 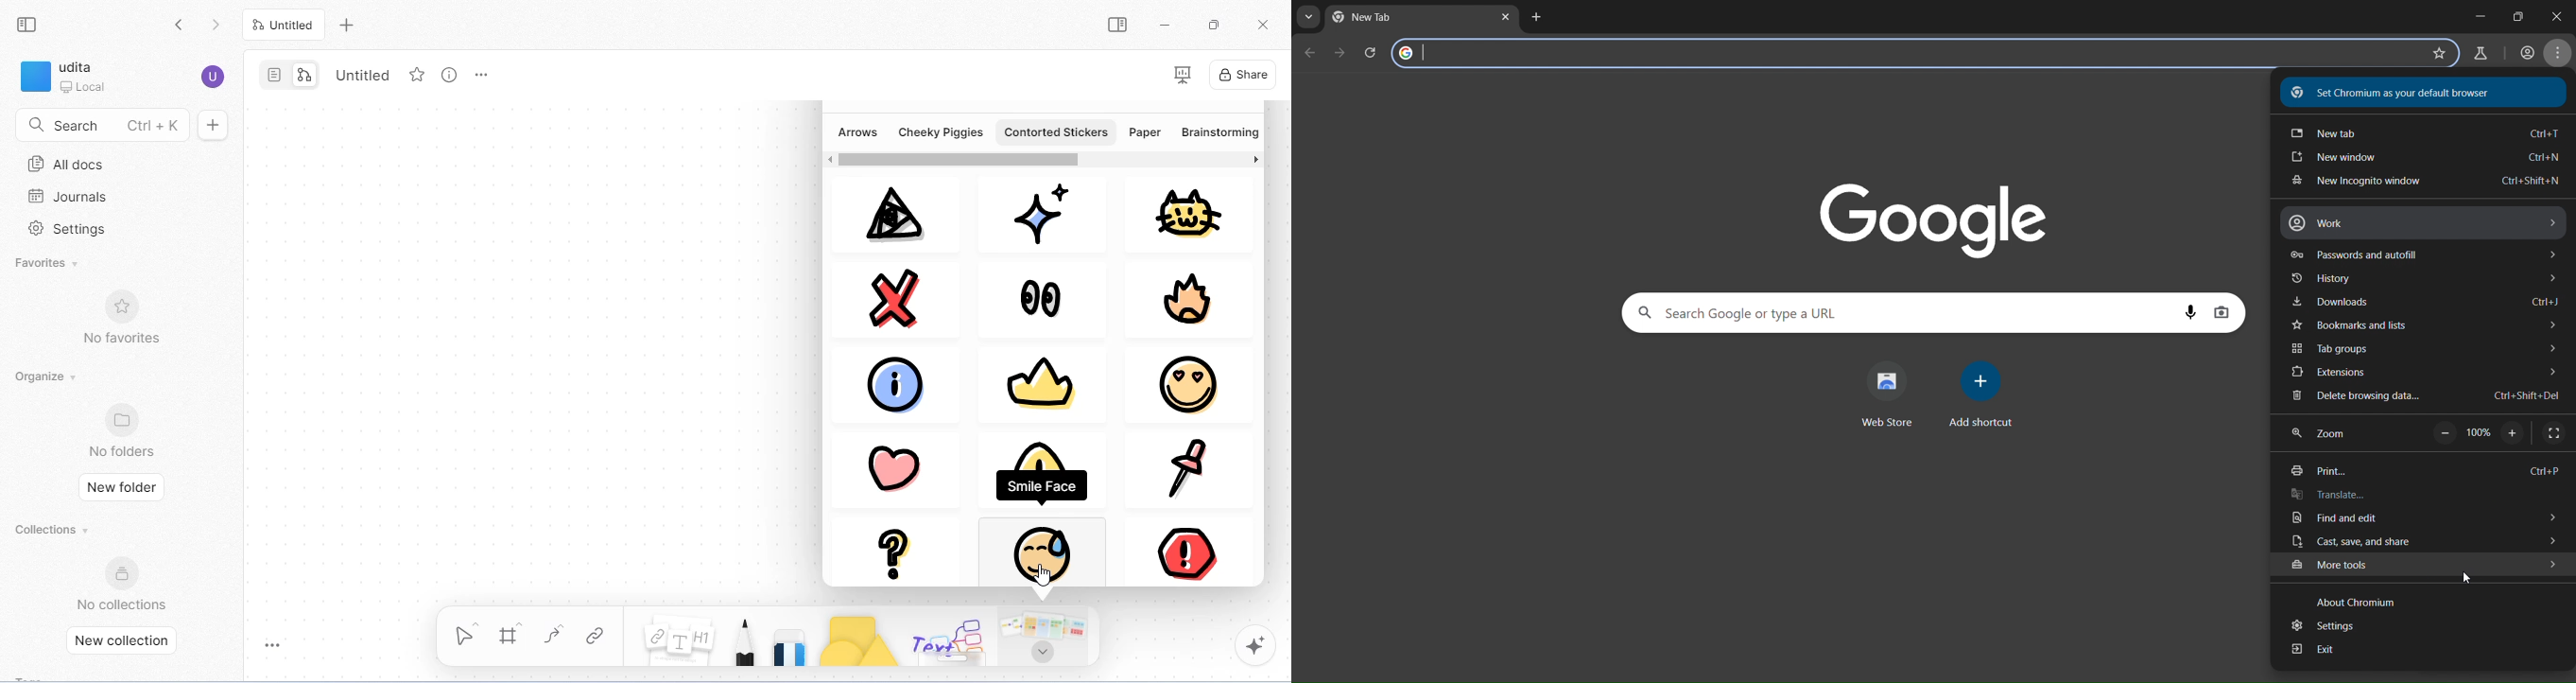 I want to click on cursor movement, so click(x=1046, y=575).